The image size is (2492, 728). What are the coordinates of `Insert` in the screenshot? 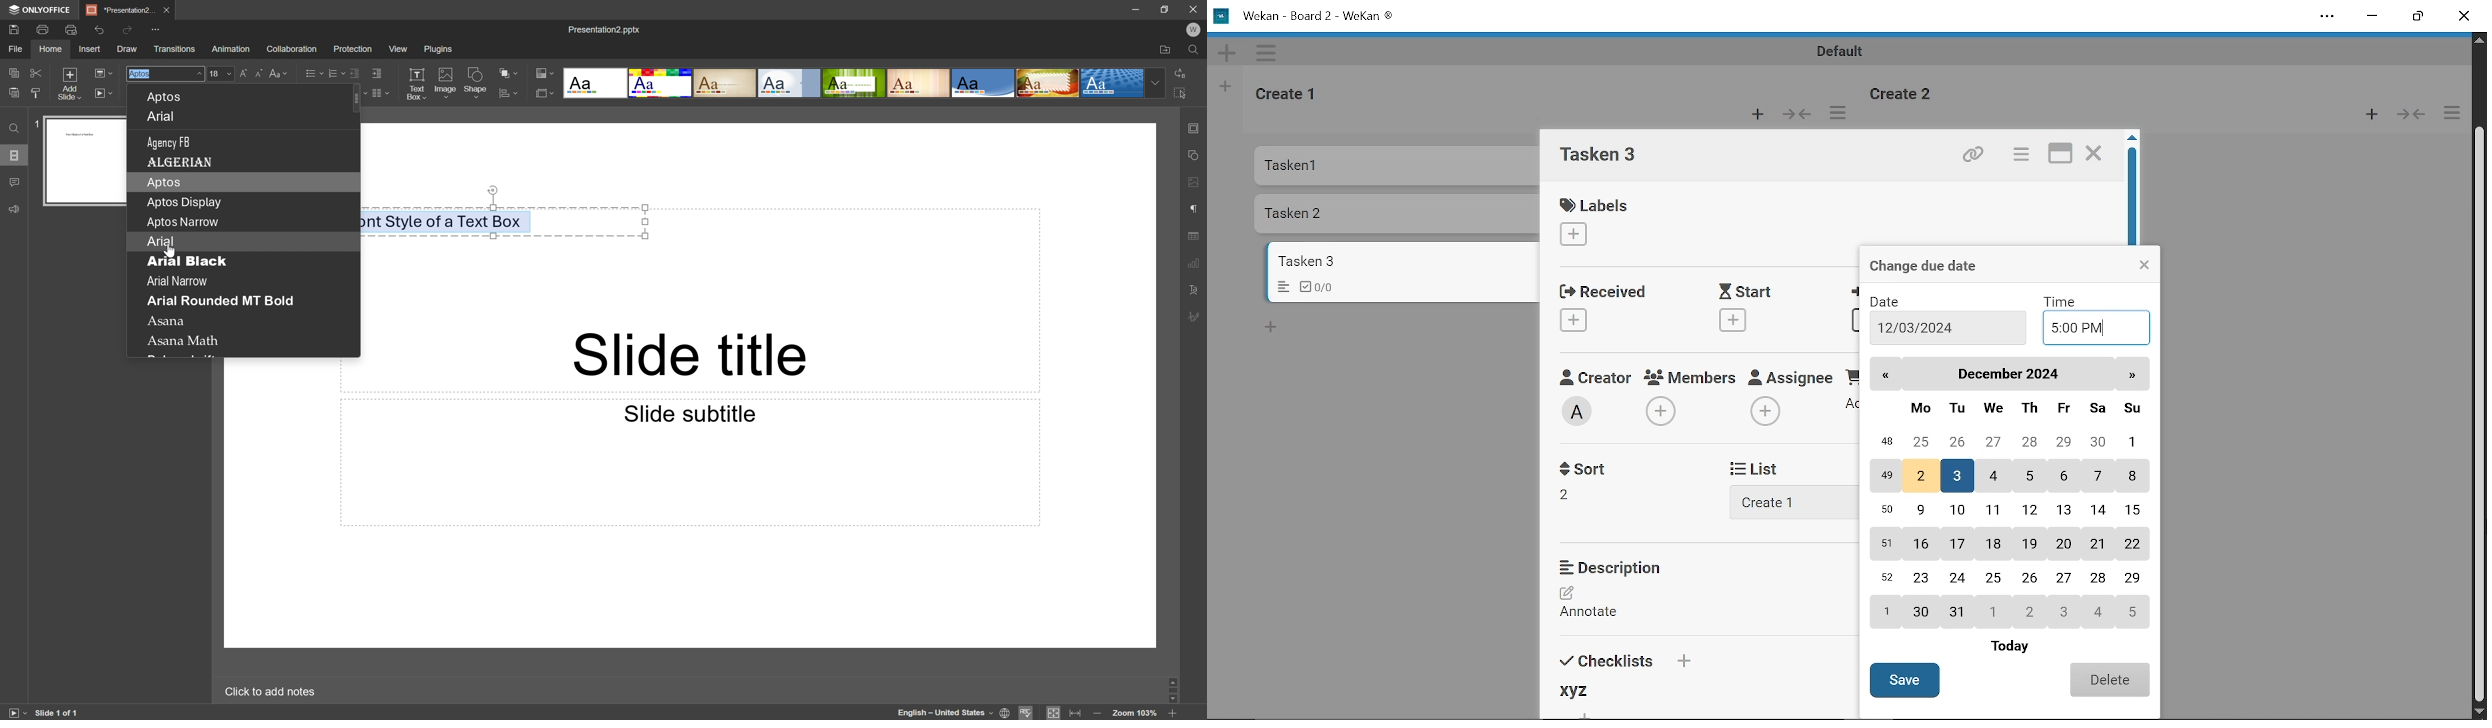 It's located at (92, 48).